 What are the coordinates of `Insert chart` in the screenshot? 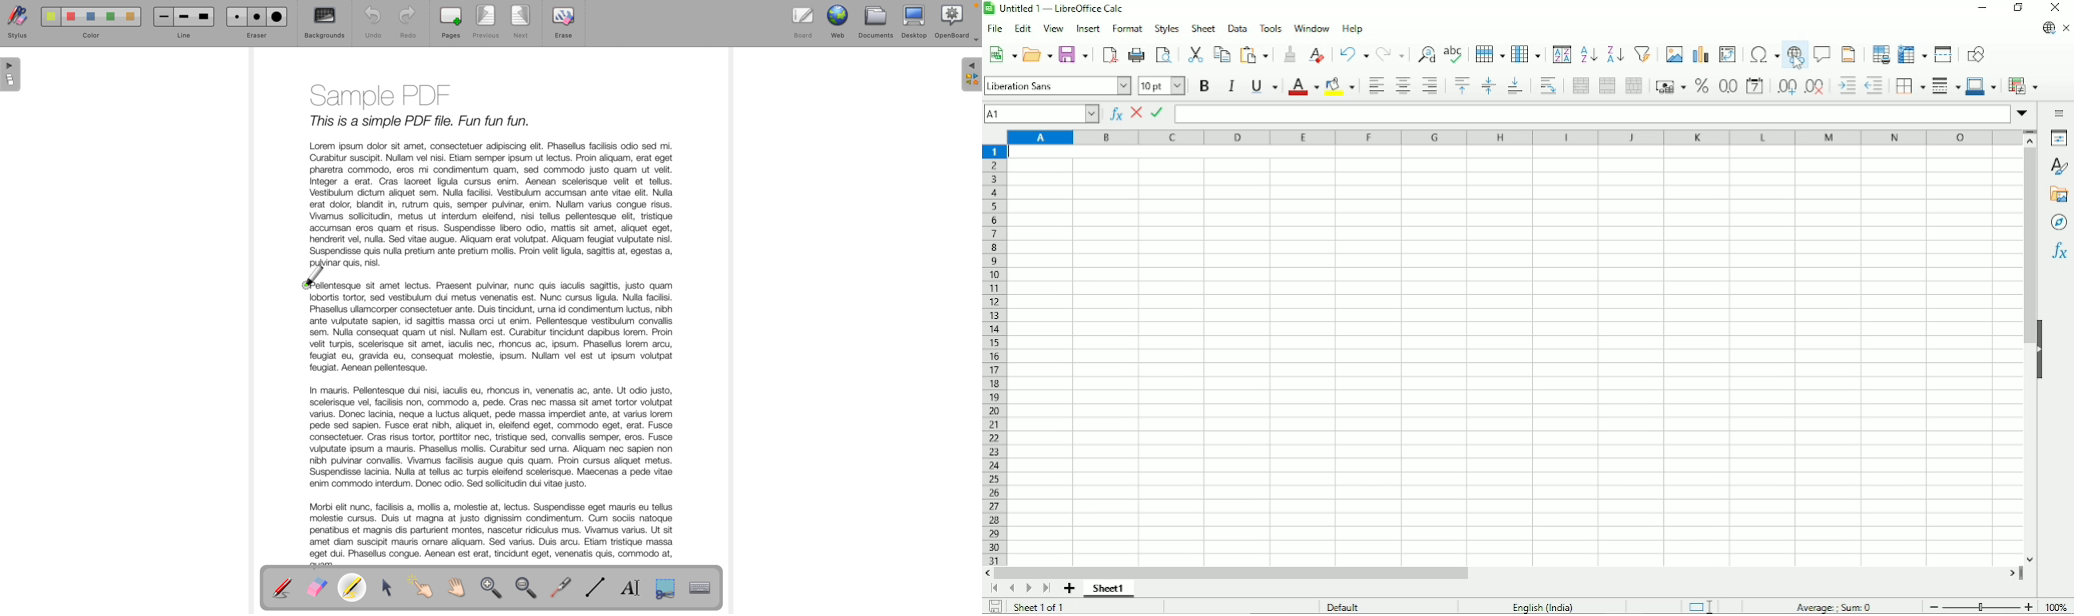 It's located at (1700, 54).